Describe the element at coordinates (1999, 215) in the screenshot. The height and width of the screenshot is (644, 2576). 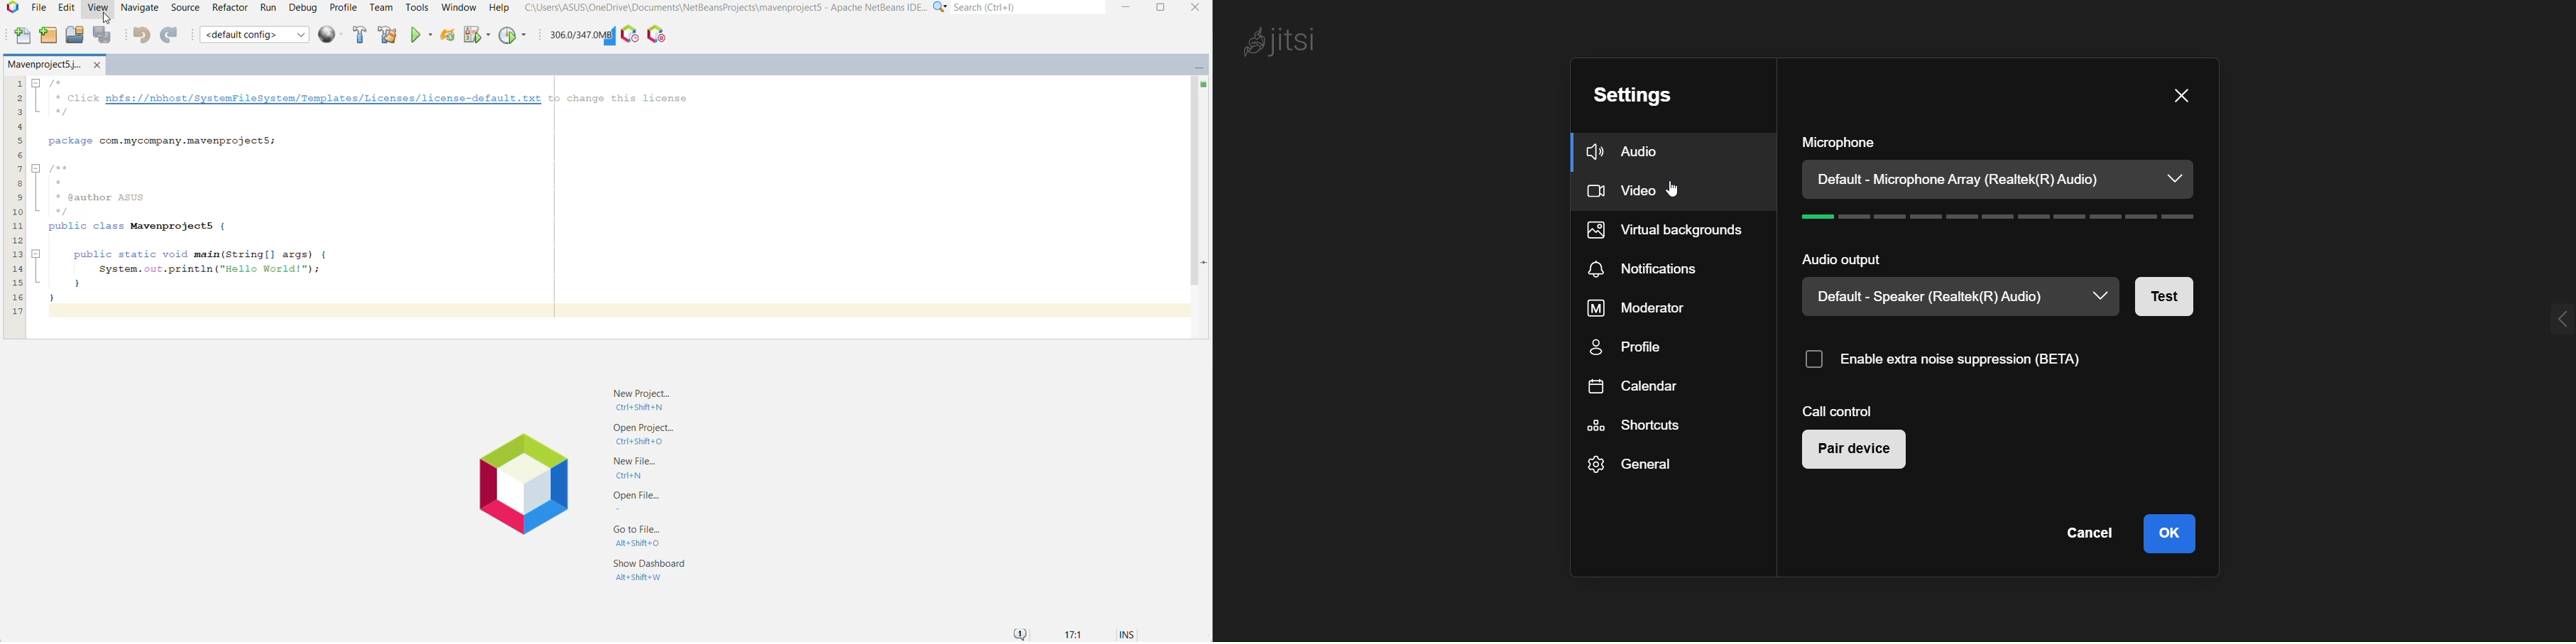
I see `volume` at that location.